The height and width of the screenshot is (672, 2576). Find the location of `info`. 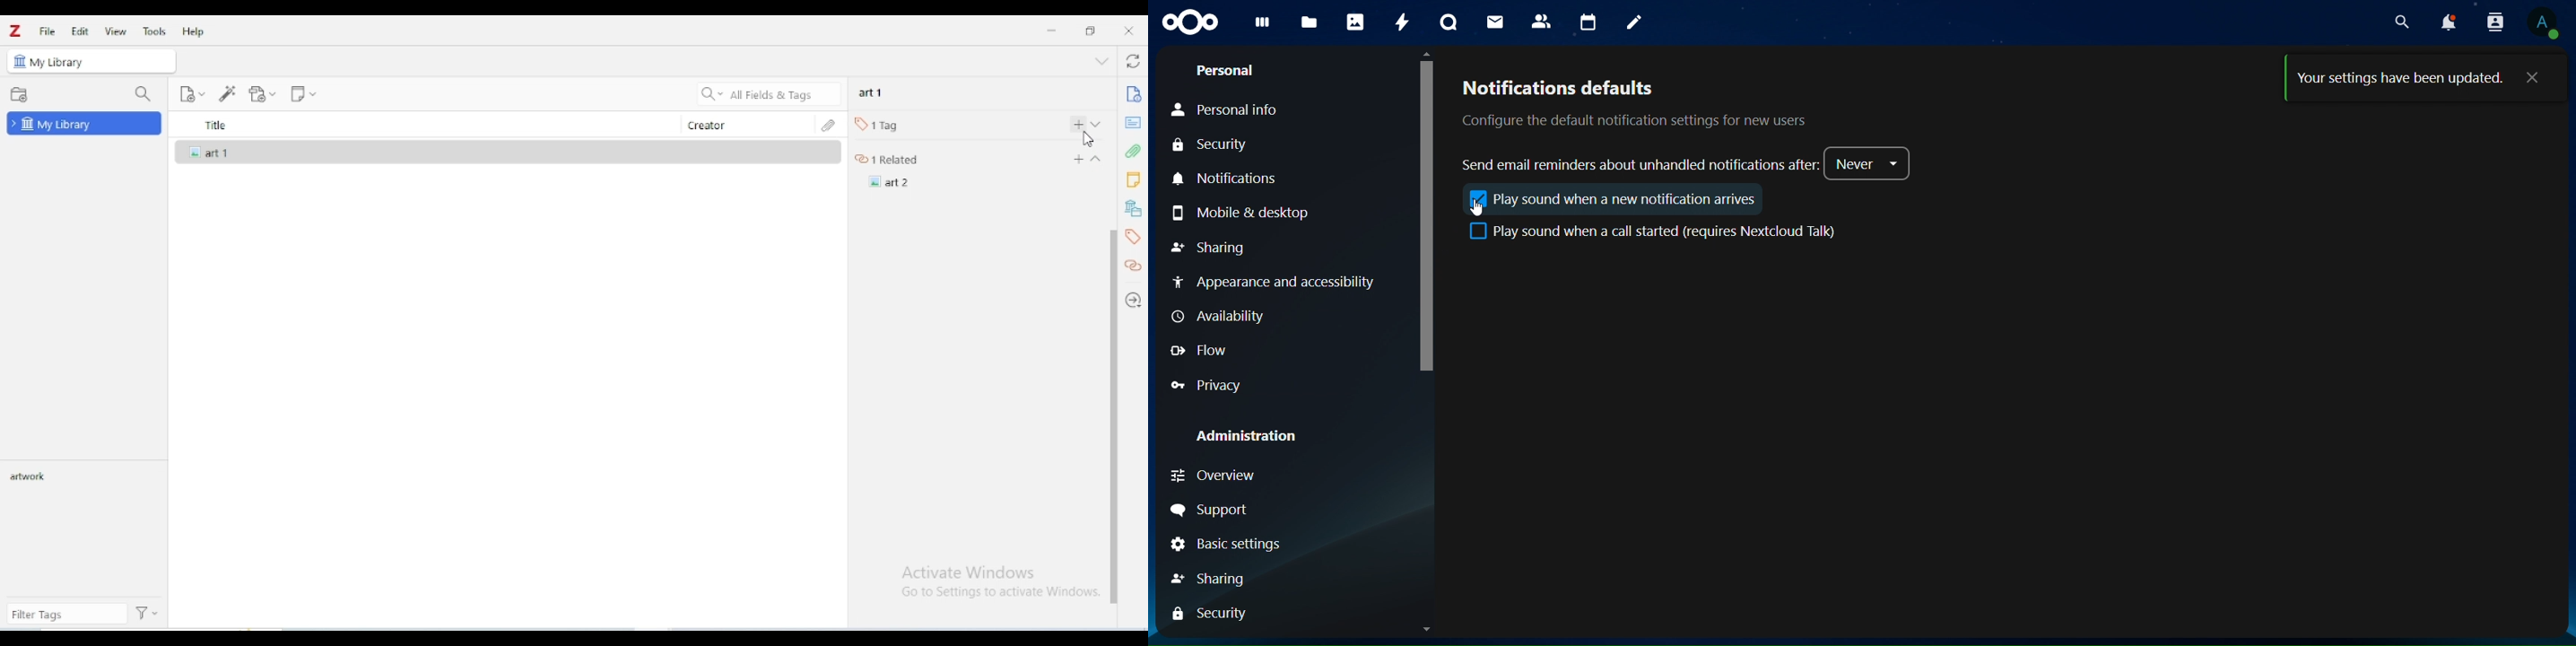

info is located at coordinates (1133, 93).